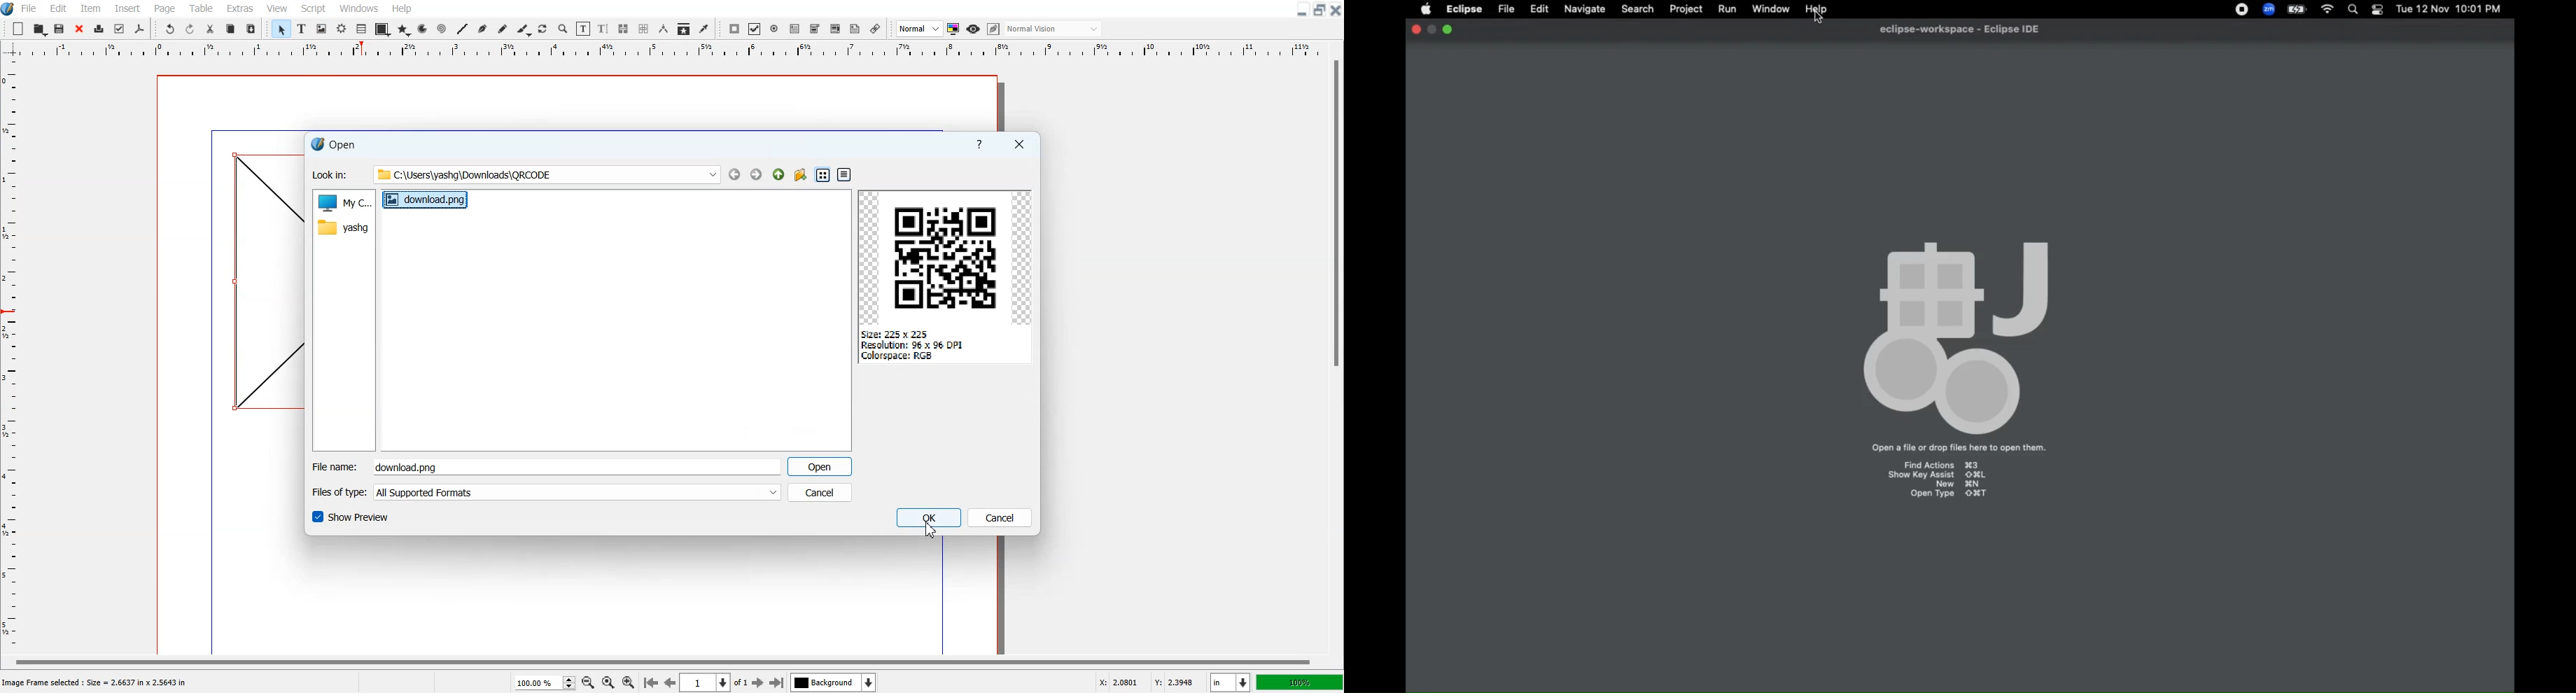 Image resolution: width=2576 pixels, height=700 pixels. I want to click on Shape, so click(382, 30).